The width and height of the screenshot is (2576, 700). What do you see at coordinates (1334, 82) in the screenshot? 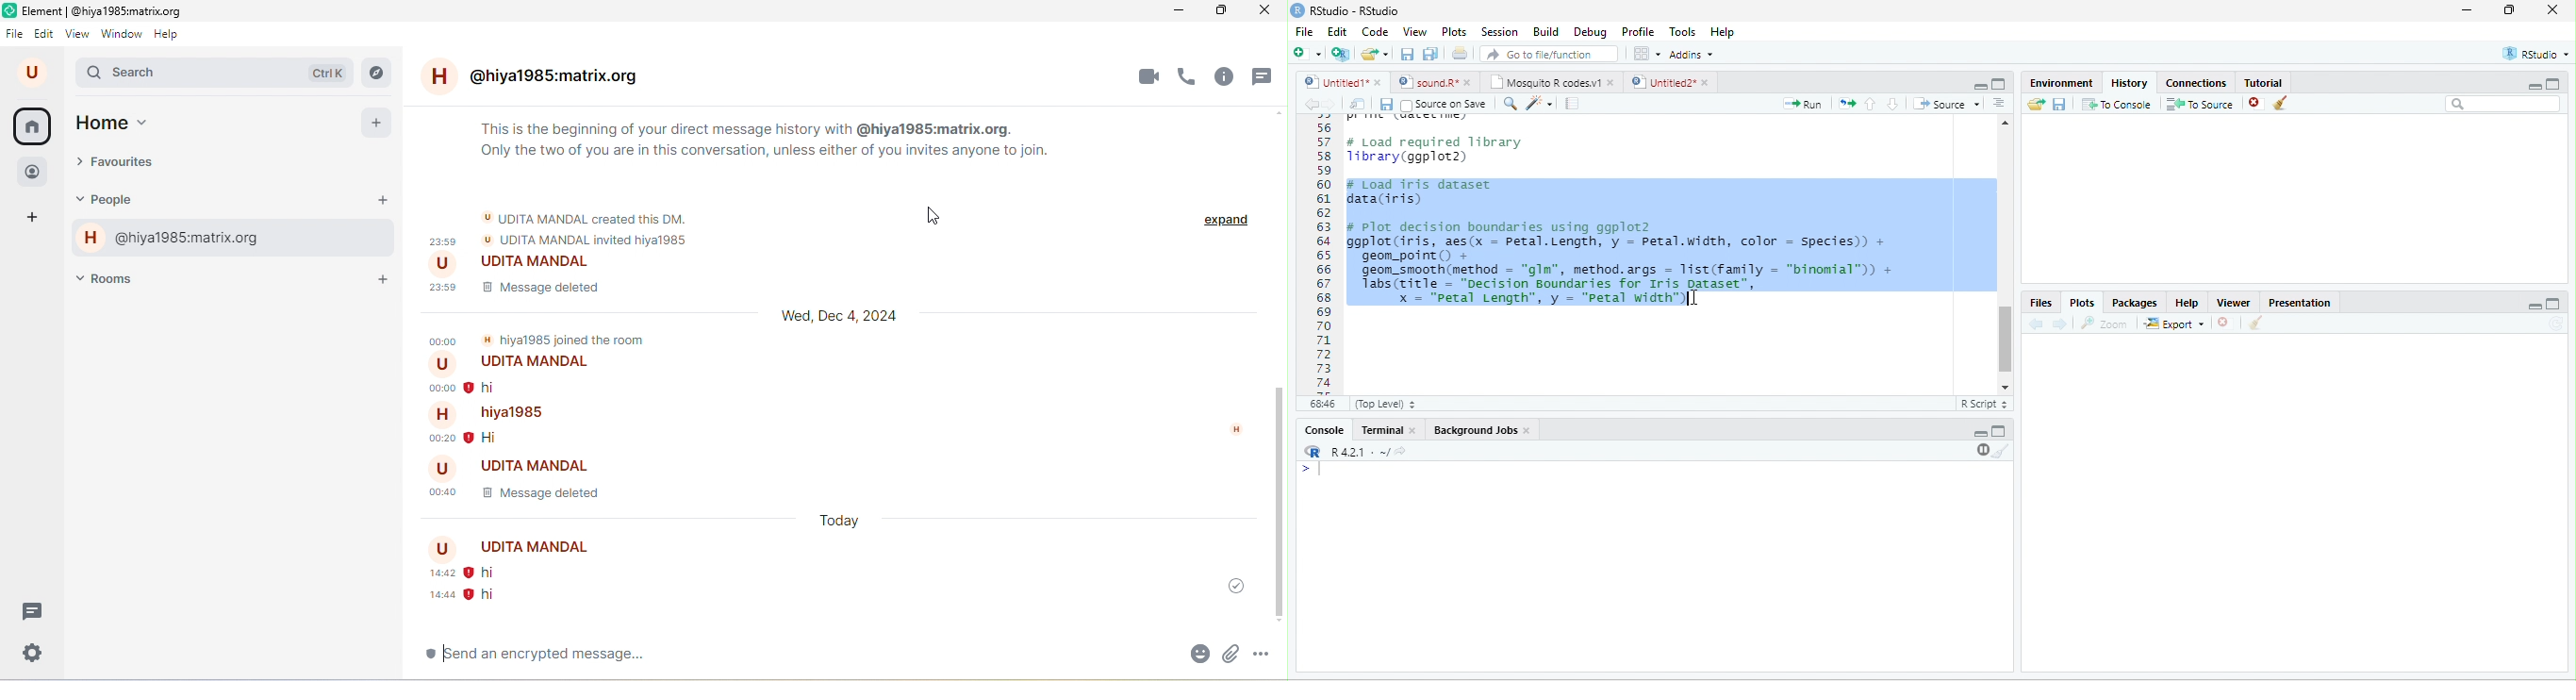
I see `Untitled` at bounding box center [1334, 82].